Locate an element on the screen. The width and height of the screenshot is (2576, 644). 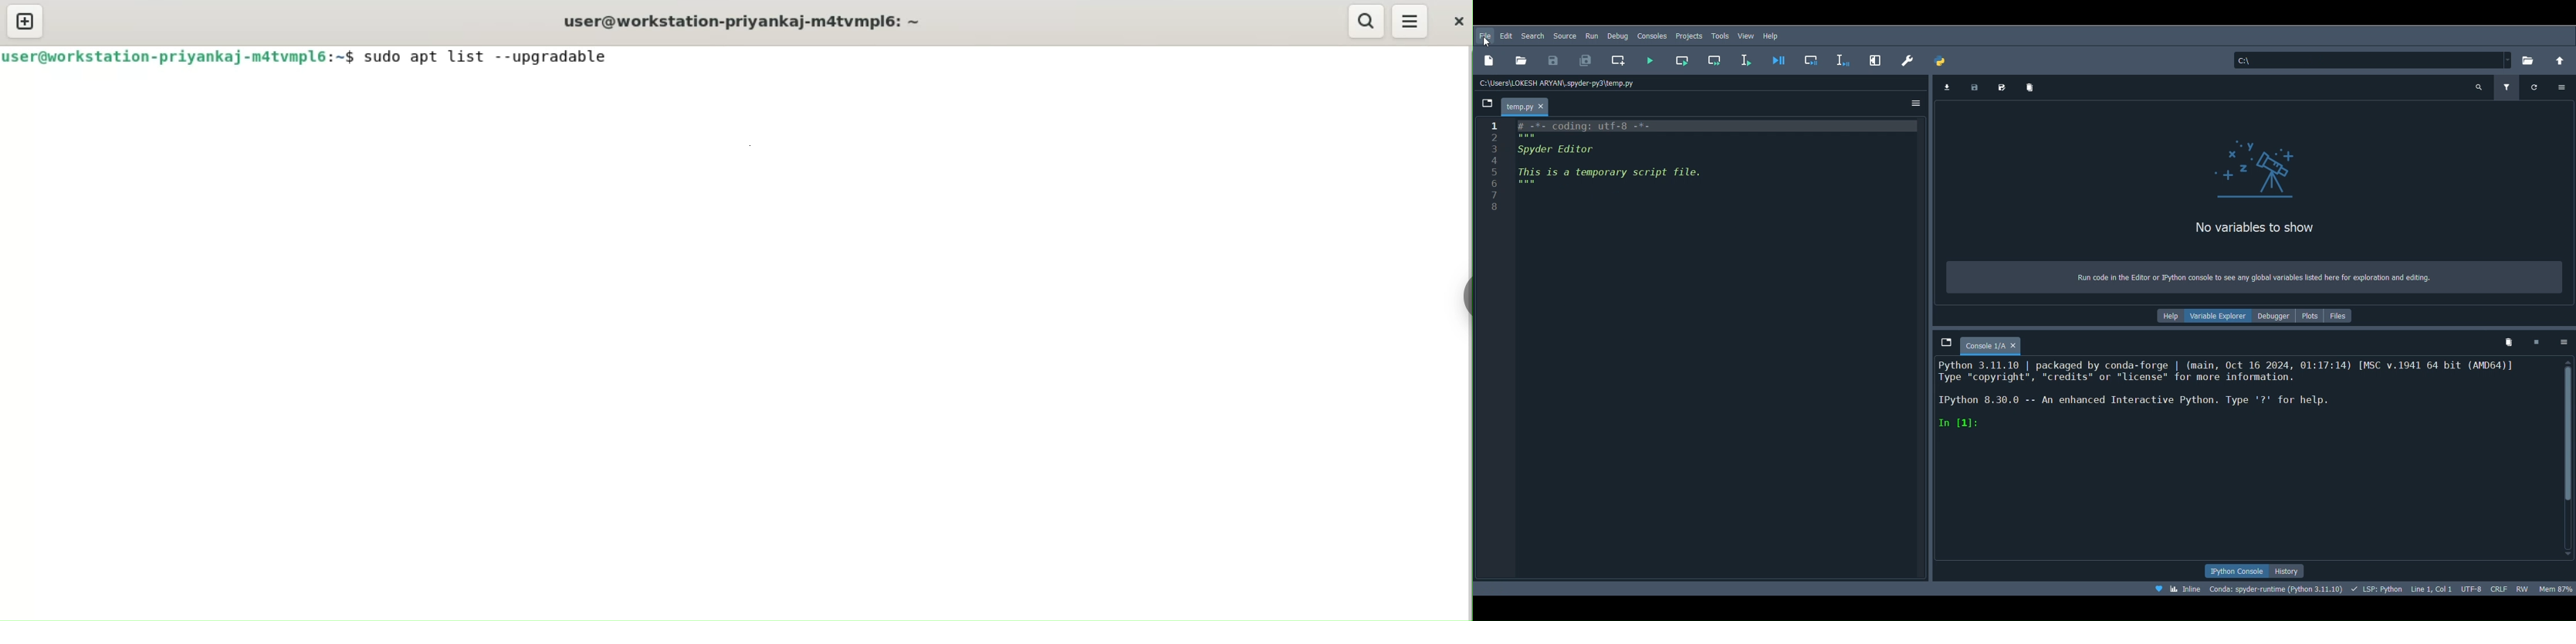
Console 1/A is located at coordinates (2003, 344).